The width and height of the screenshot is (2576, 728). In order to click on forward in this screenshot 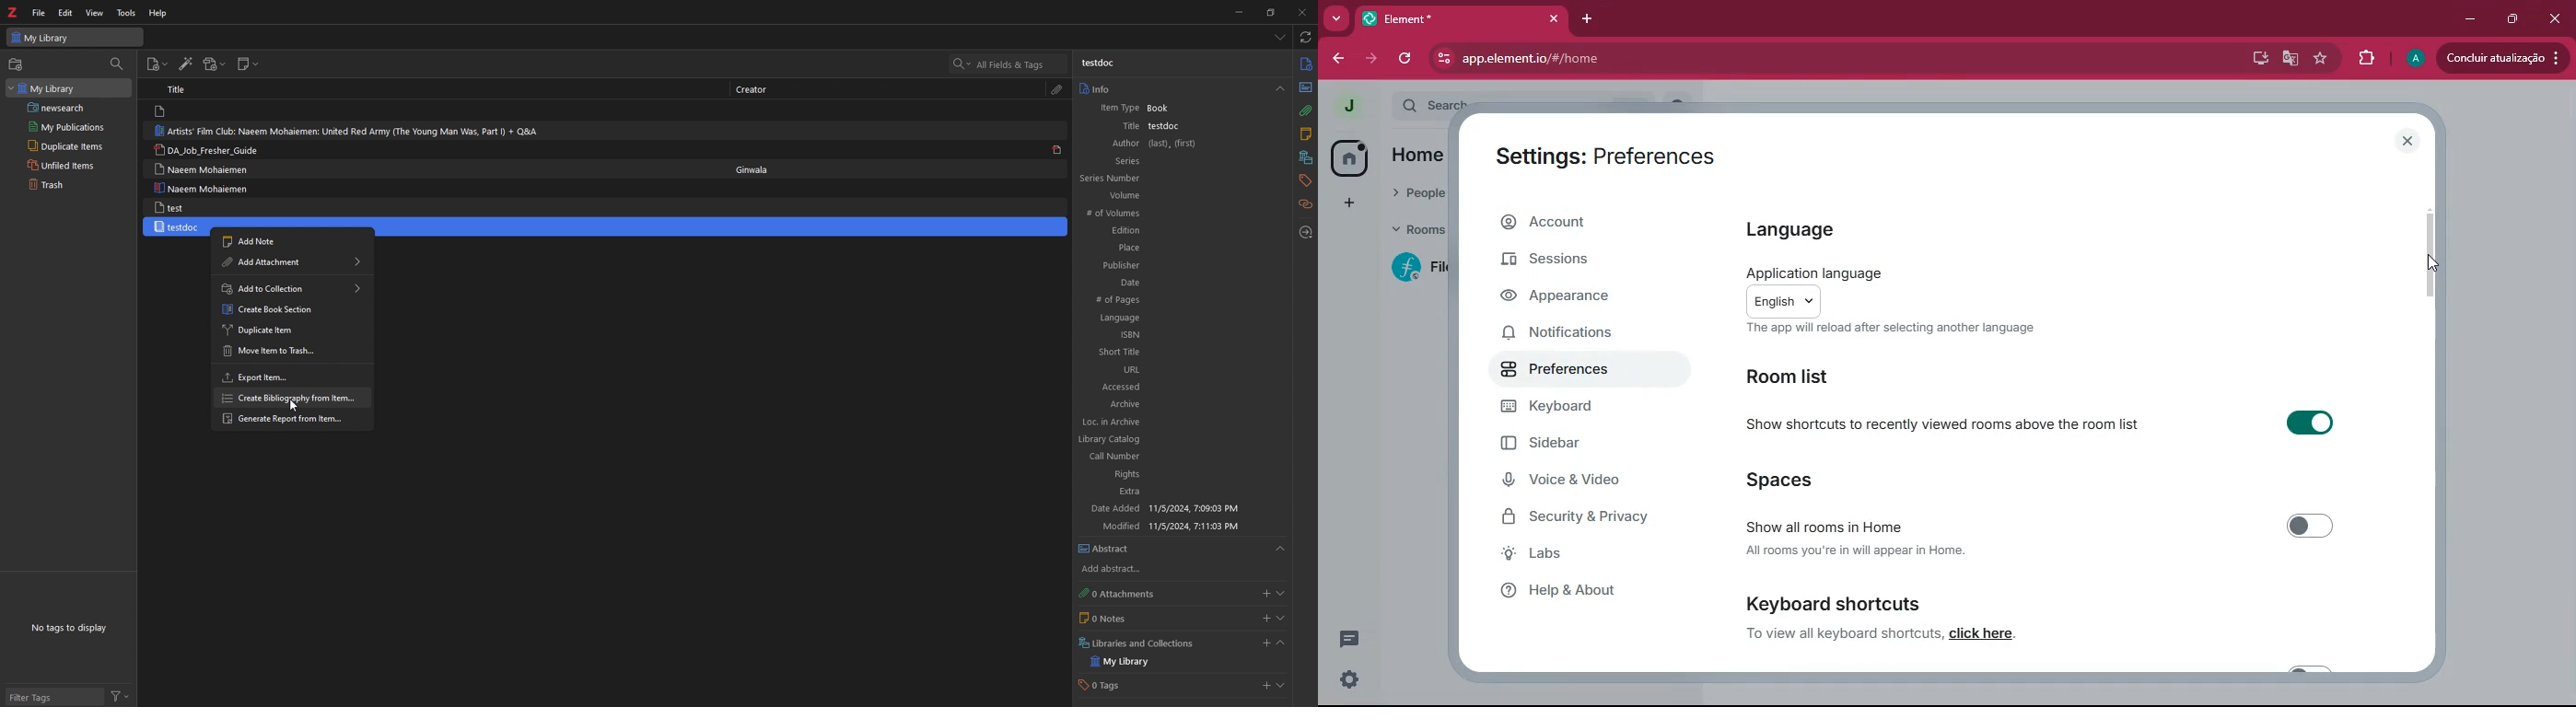, I will do `click(1369, 59)`.